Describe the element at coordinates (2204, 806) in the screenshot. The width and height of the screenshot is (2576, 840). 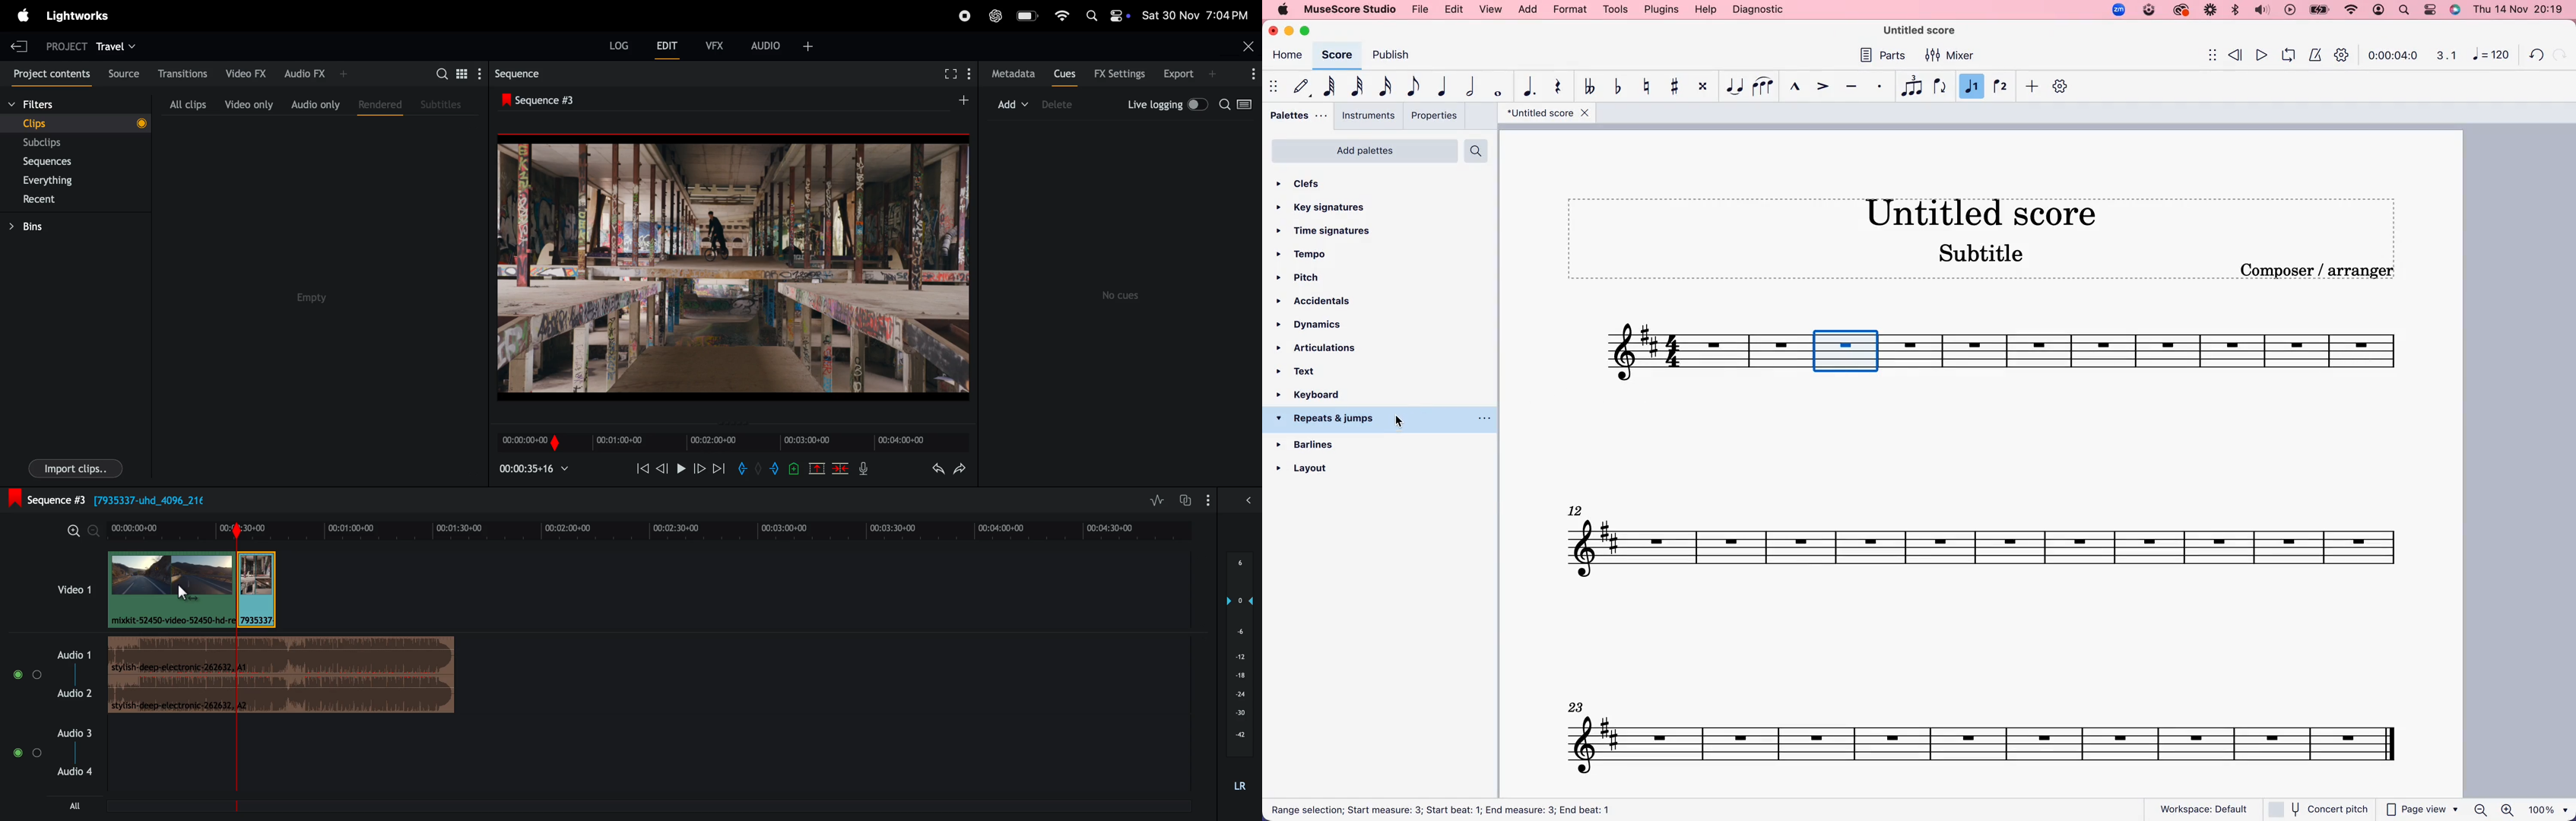
I see `workspace` at that location.